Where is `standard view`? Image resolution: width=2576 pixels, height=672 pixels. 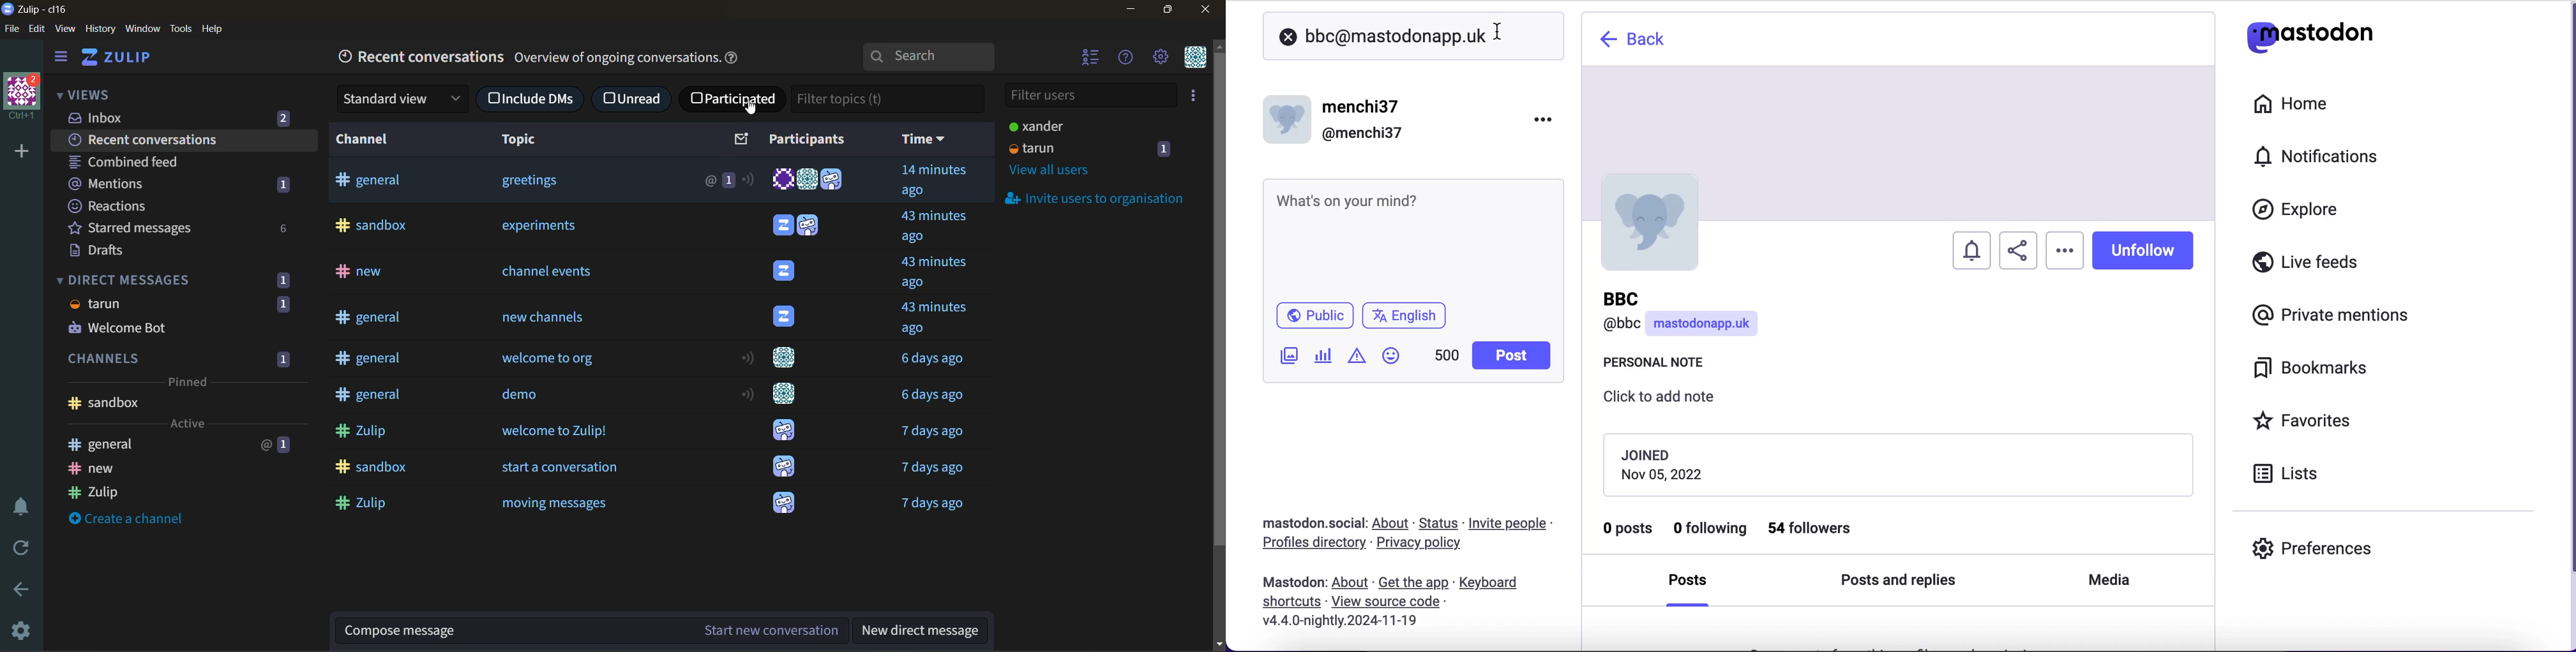 standard view is located at coordinates (407, 99).